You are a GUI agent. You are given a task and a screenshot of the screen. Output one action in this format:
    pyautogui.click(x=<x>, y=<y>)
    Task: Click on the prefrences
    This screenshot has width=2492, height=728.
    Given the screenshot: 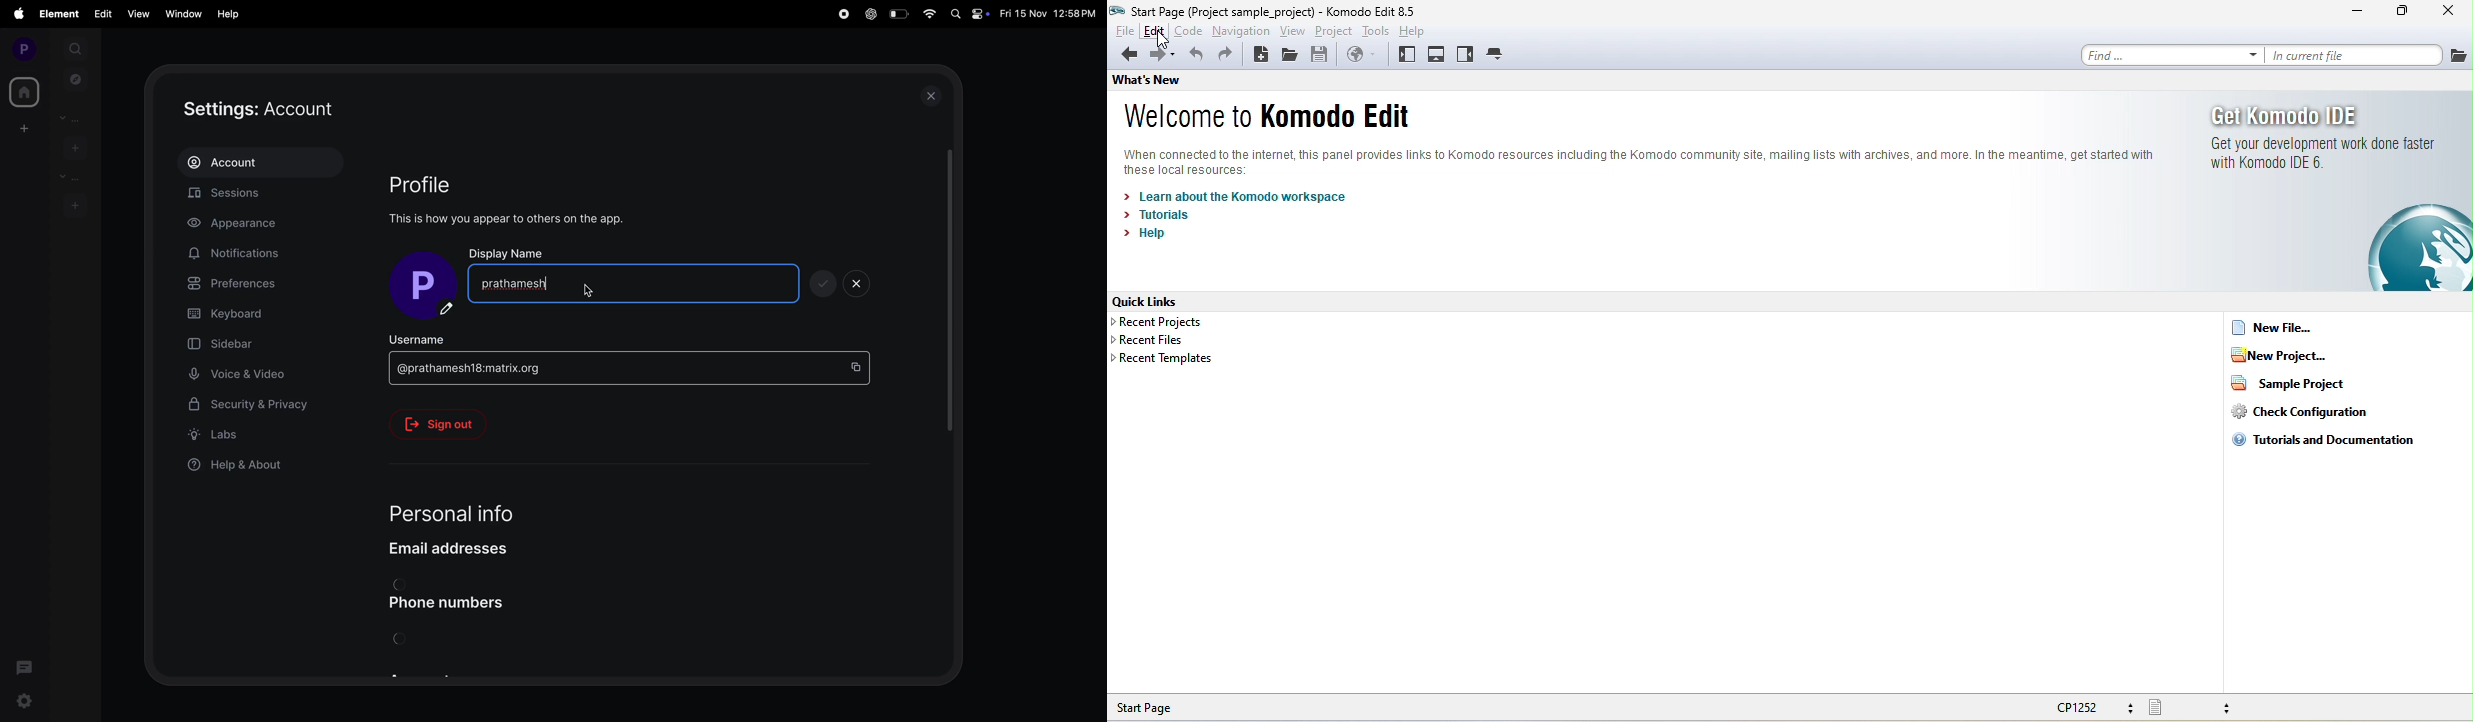 What is the action you would take?
    pyautogui.click(x=253, y=285)
    